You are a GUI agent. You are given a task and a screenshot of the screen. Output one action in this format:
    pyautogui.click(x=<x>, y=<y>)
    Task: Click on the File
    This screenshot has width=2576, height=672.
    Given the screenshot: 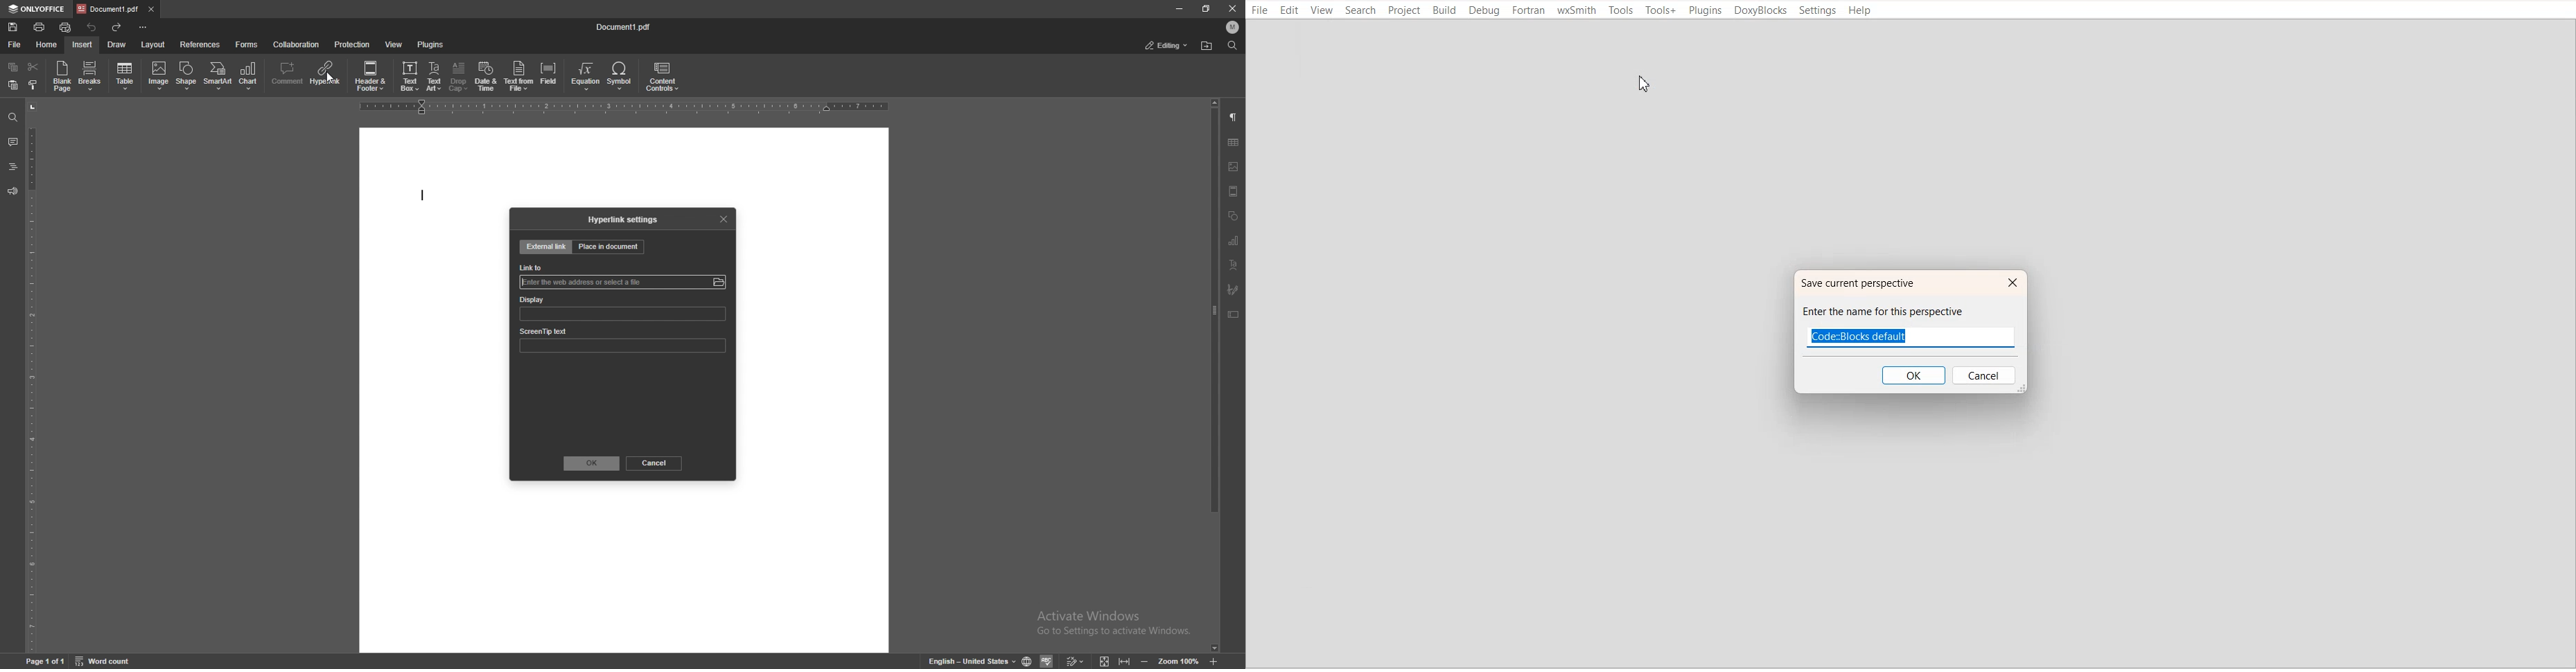 What is the action you would take?
    pyautogui.click(x=1261, y=10)
    